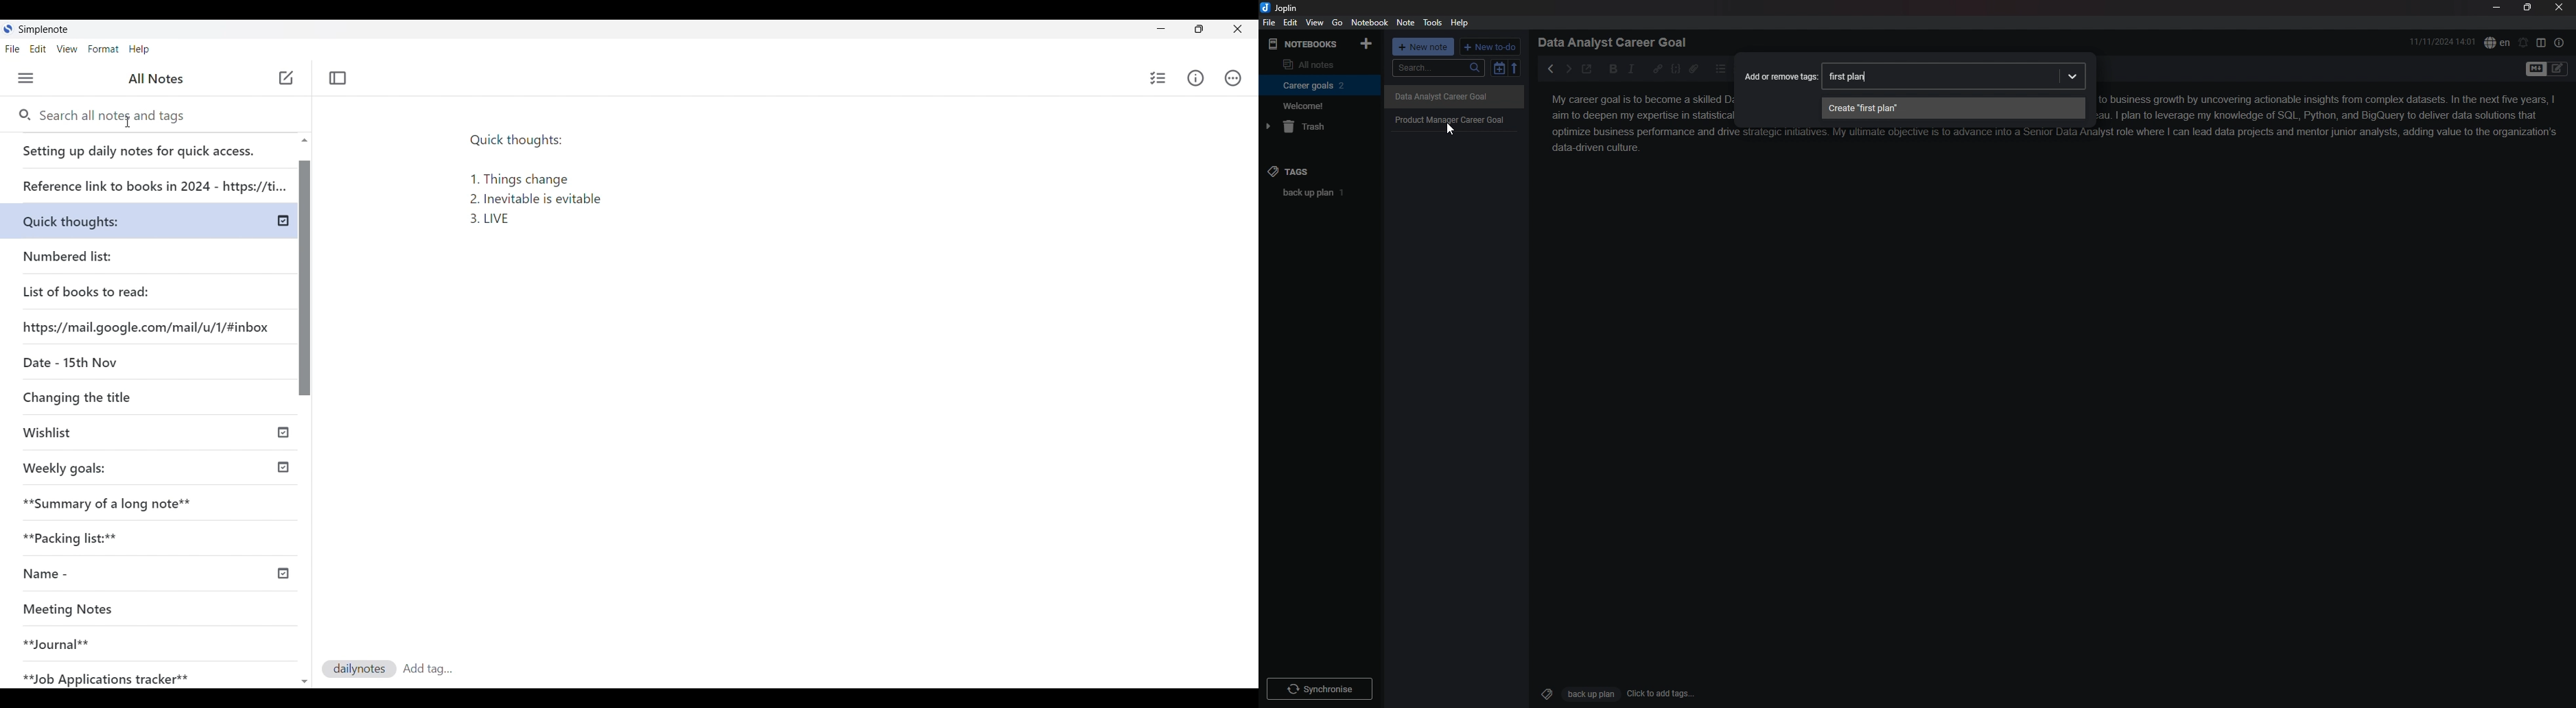 The height and width of the screenshot is (728, 2576). What do you see at coordinates (1460, 23) in the screenshot?
I see `help` at bounding box center [1460, 23].